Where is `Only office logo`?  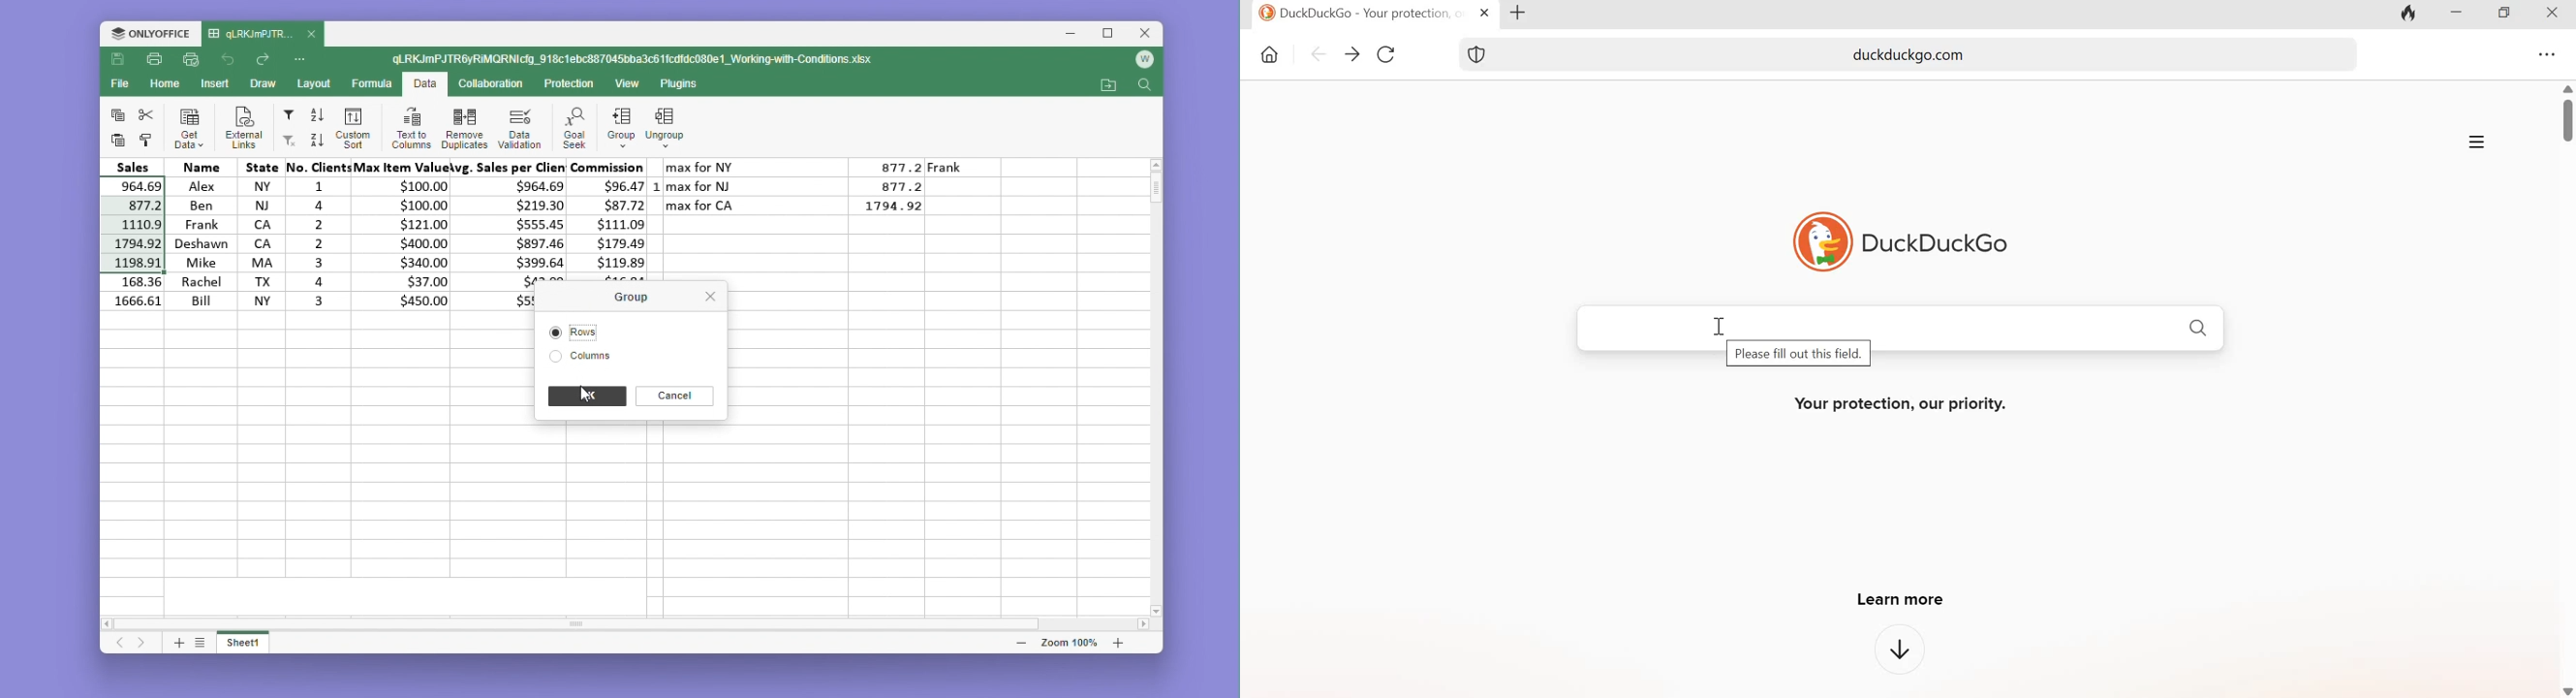
Only office logo is located at coordinates (150, 35).